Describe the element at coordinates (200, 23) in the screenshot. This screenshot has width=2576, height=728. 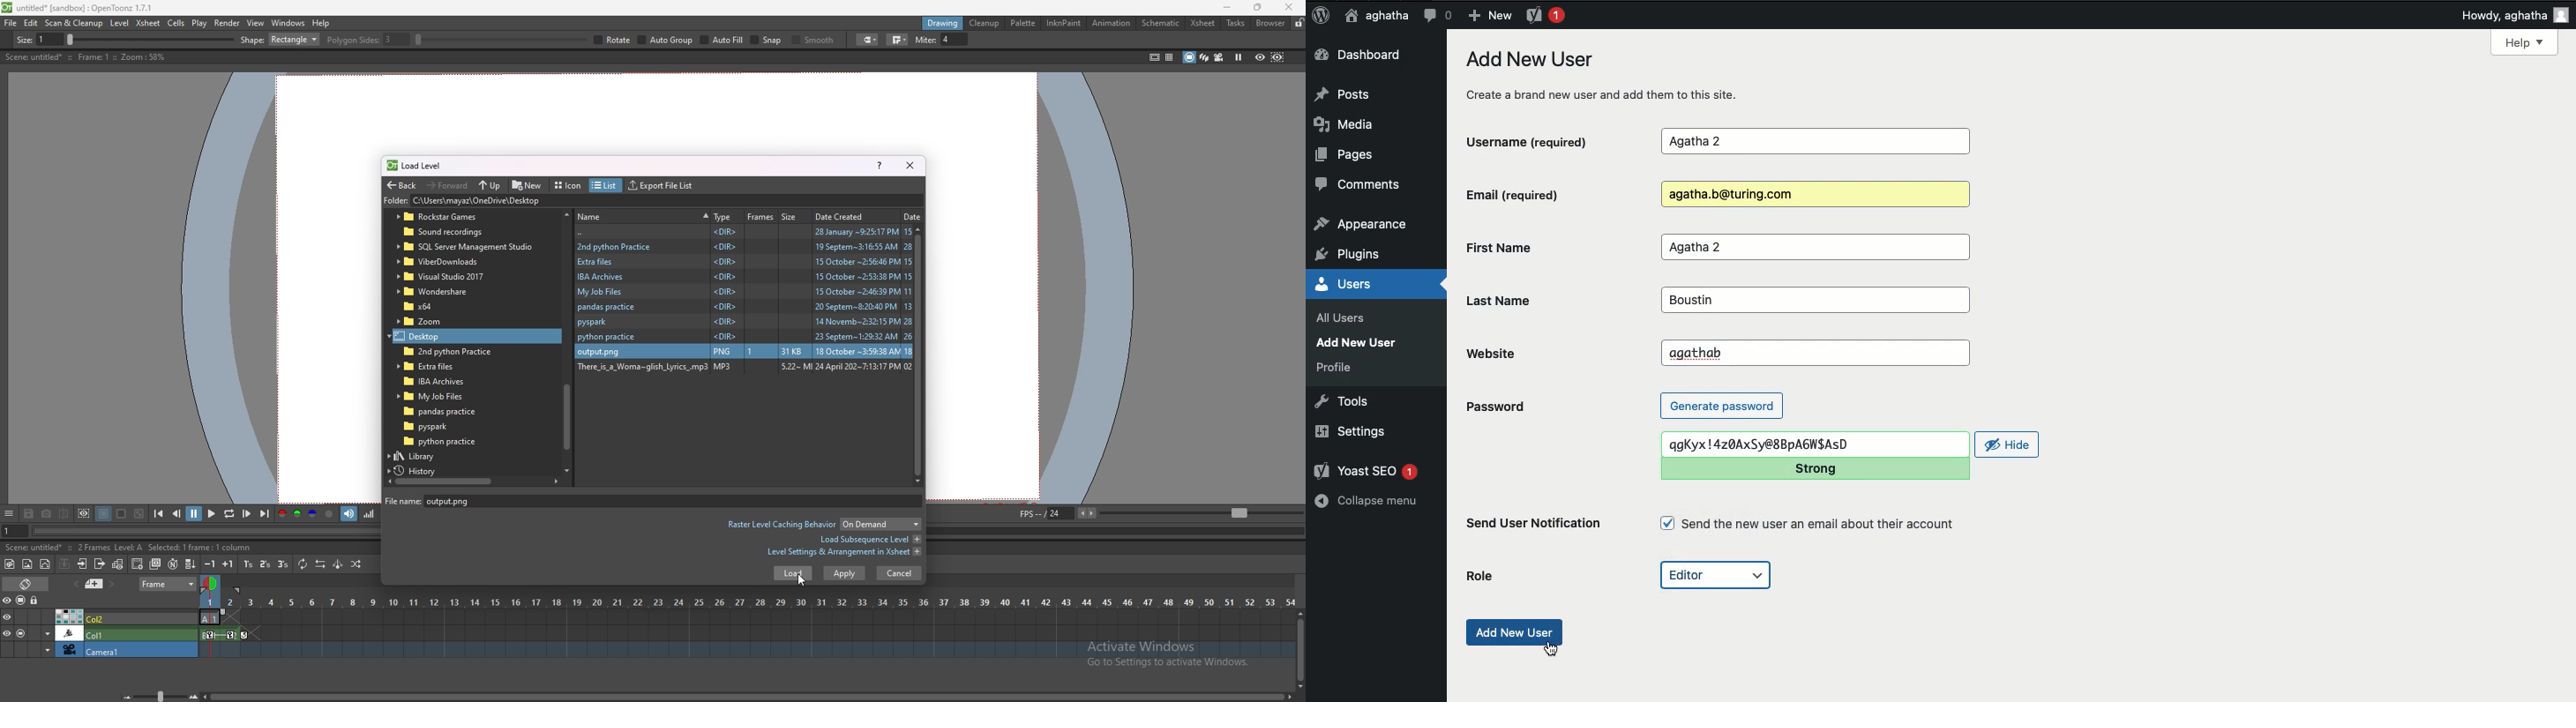
I see `play` at that location.